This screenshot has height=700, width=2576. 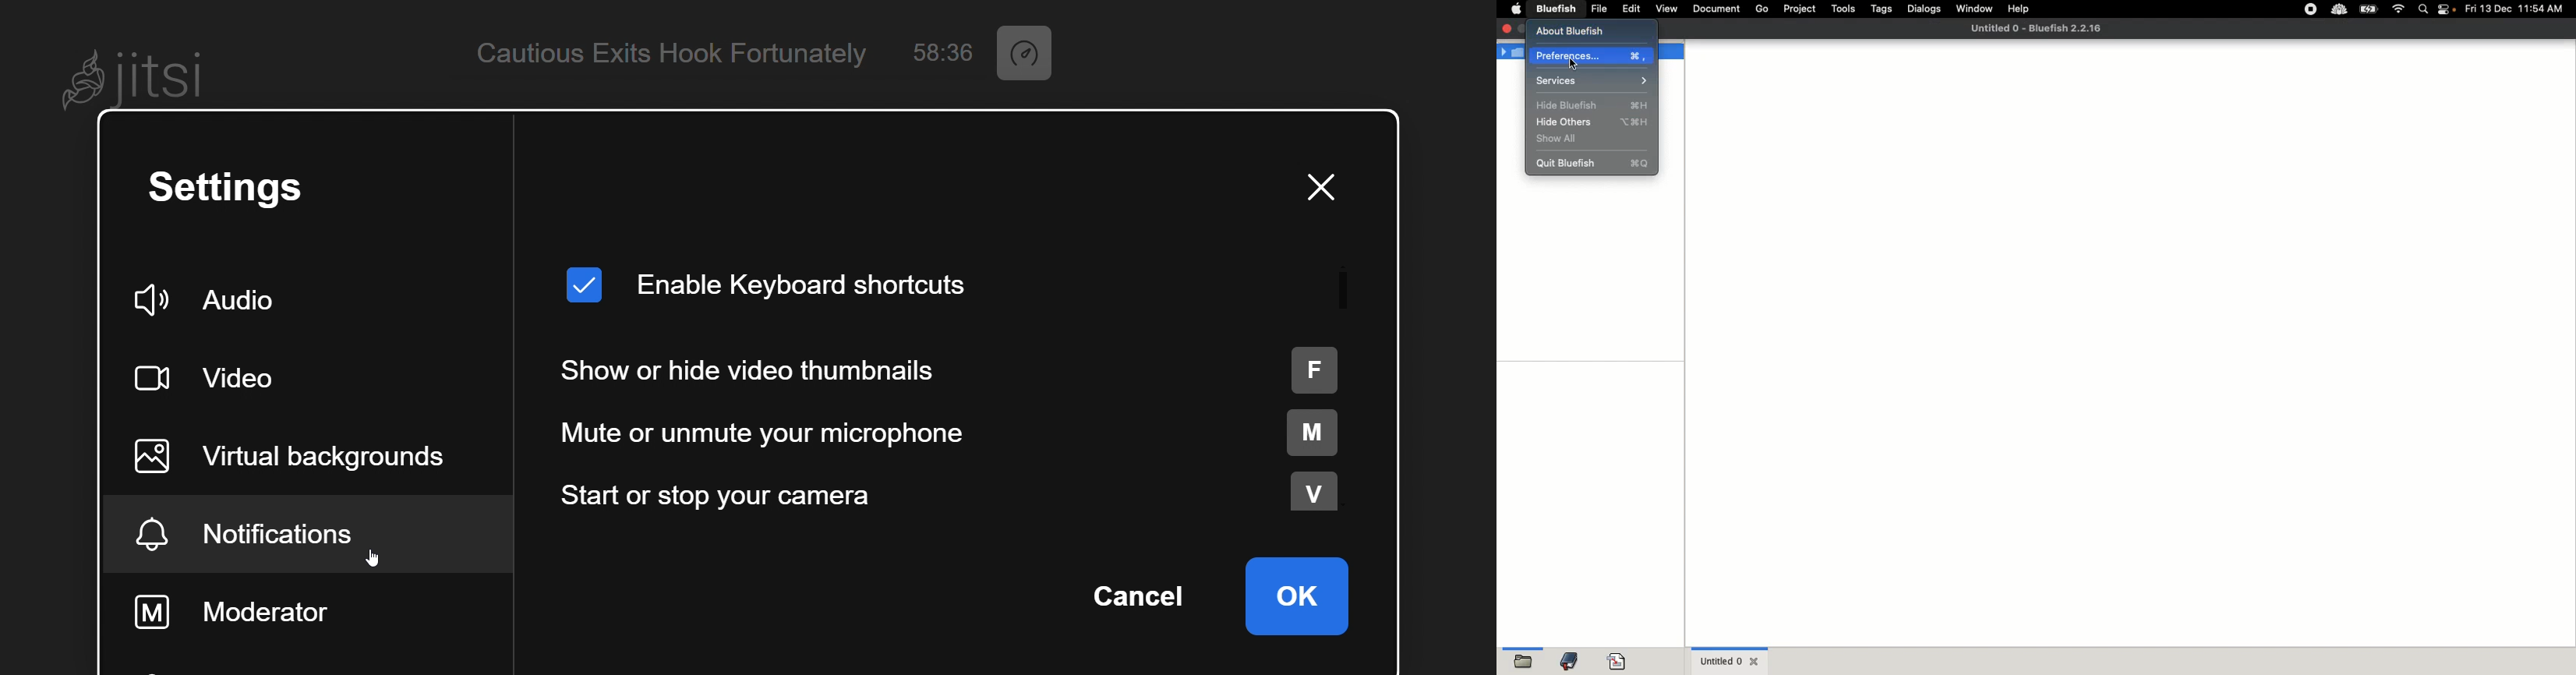 What do you see at coordinates (1341, 287) in the screenshot?
I see `scroll bar` at bounding box center [1341, 287].